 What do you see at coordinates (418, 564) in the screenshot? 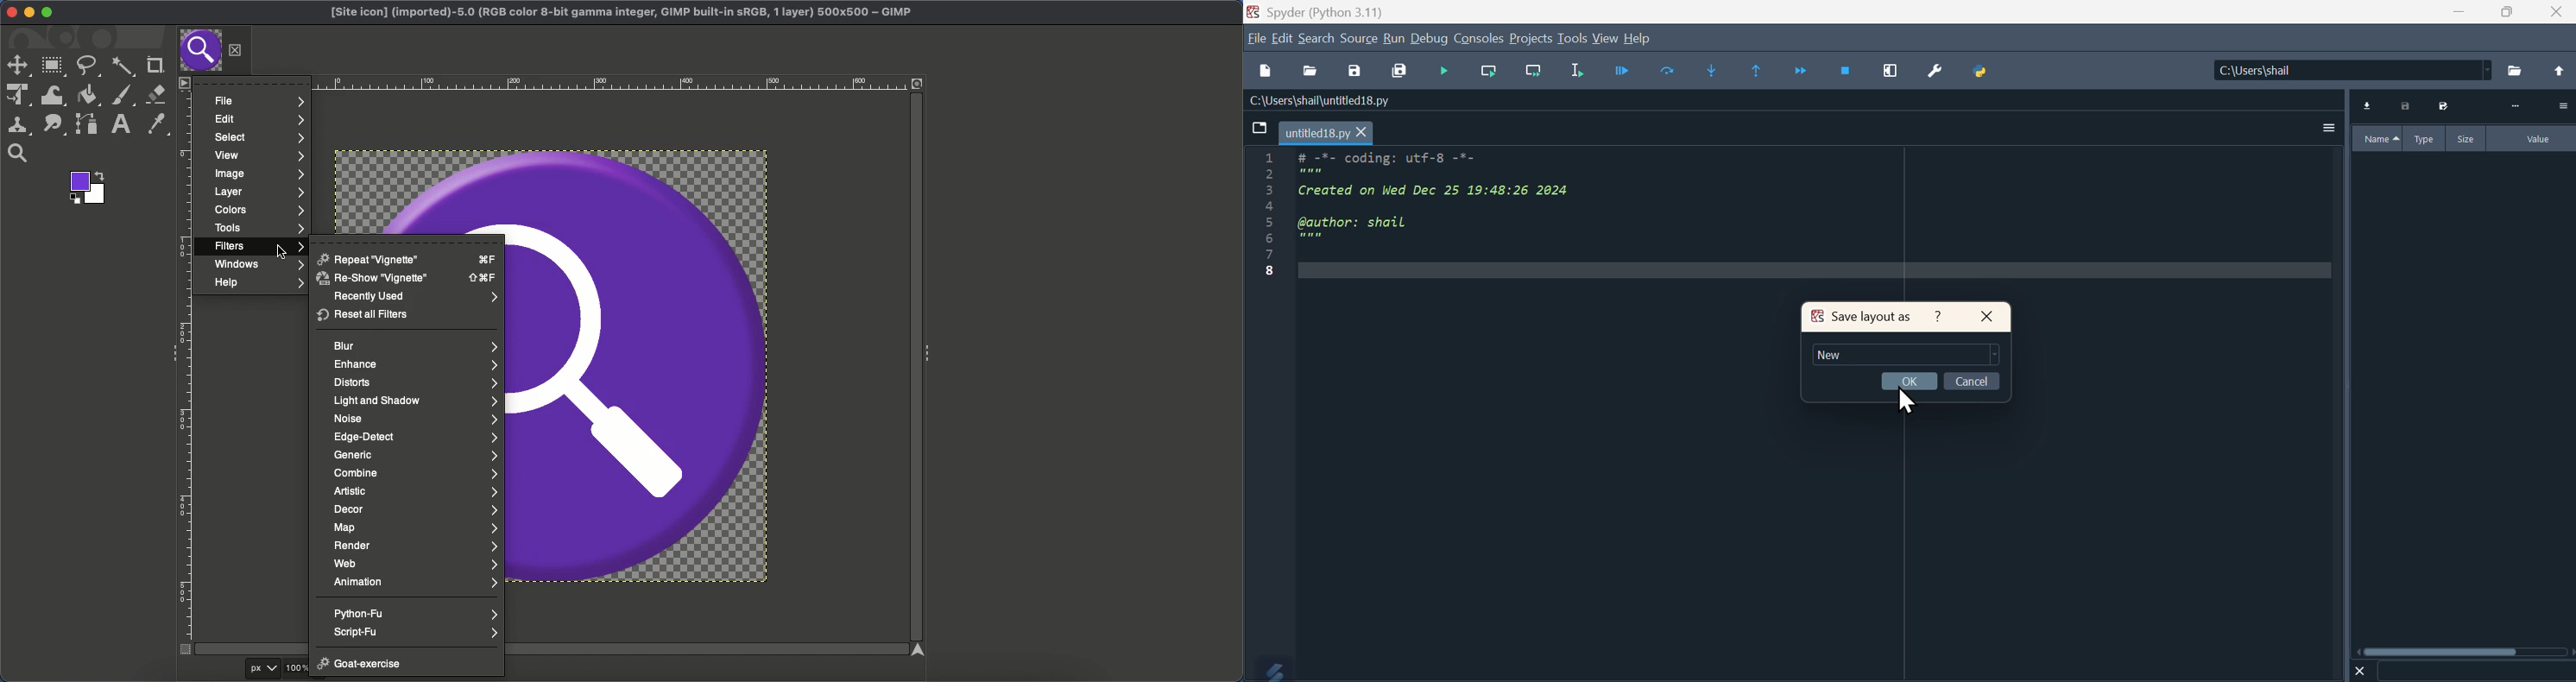
I see `Web` at bounding box center [418, 564].